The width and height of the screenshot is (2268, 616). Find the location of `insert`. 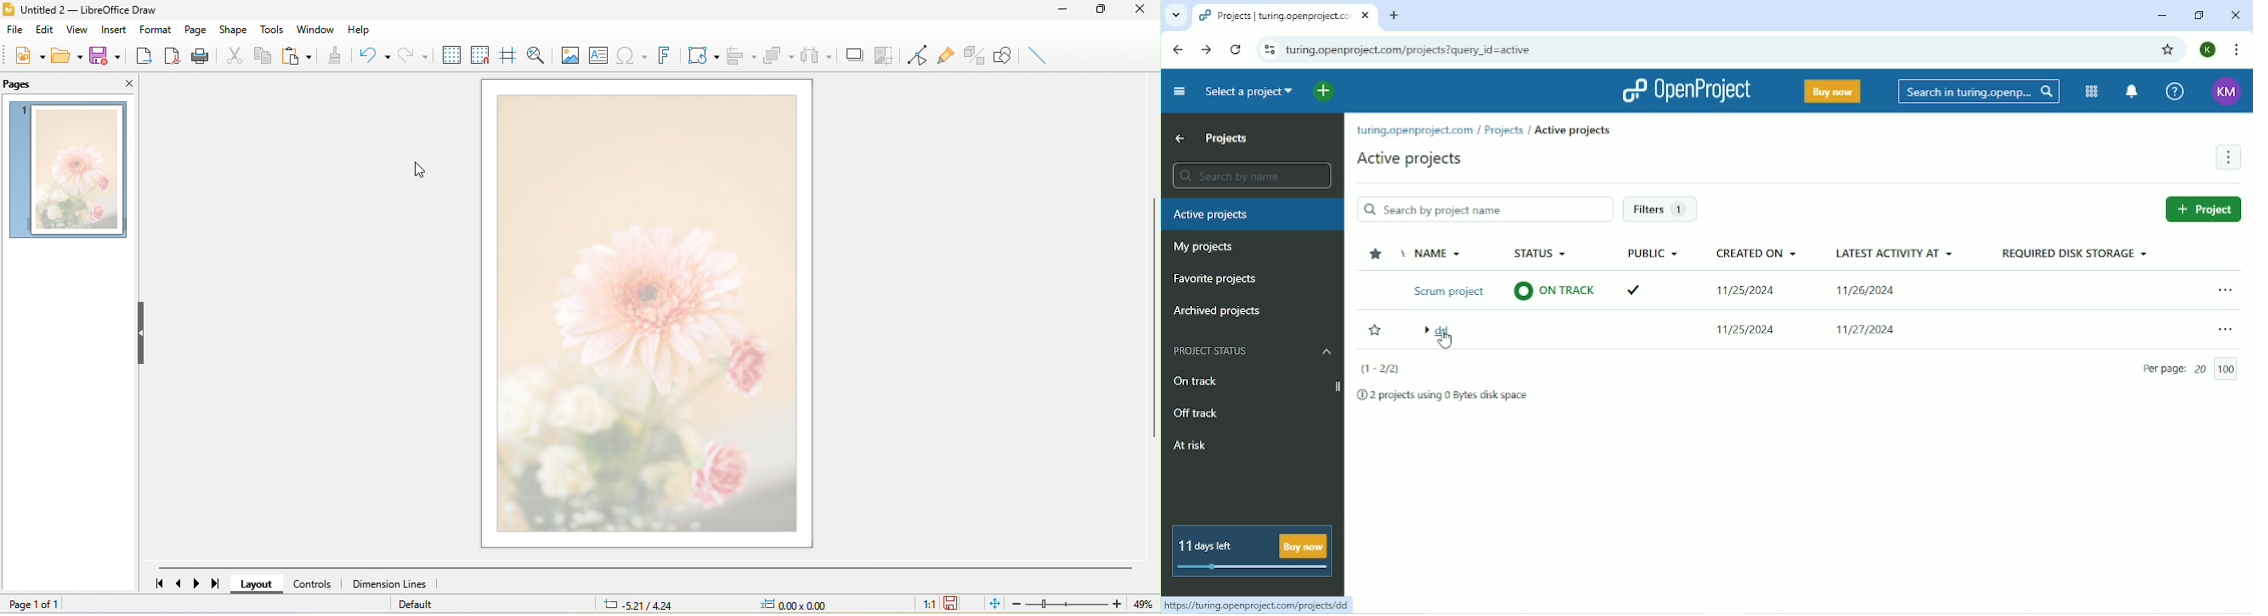

insert is located at coordinates (117, 28).